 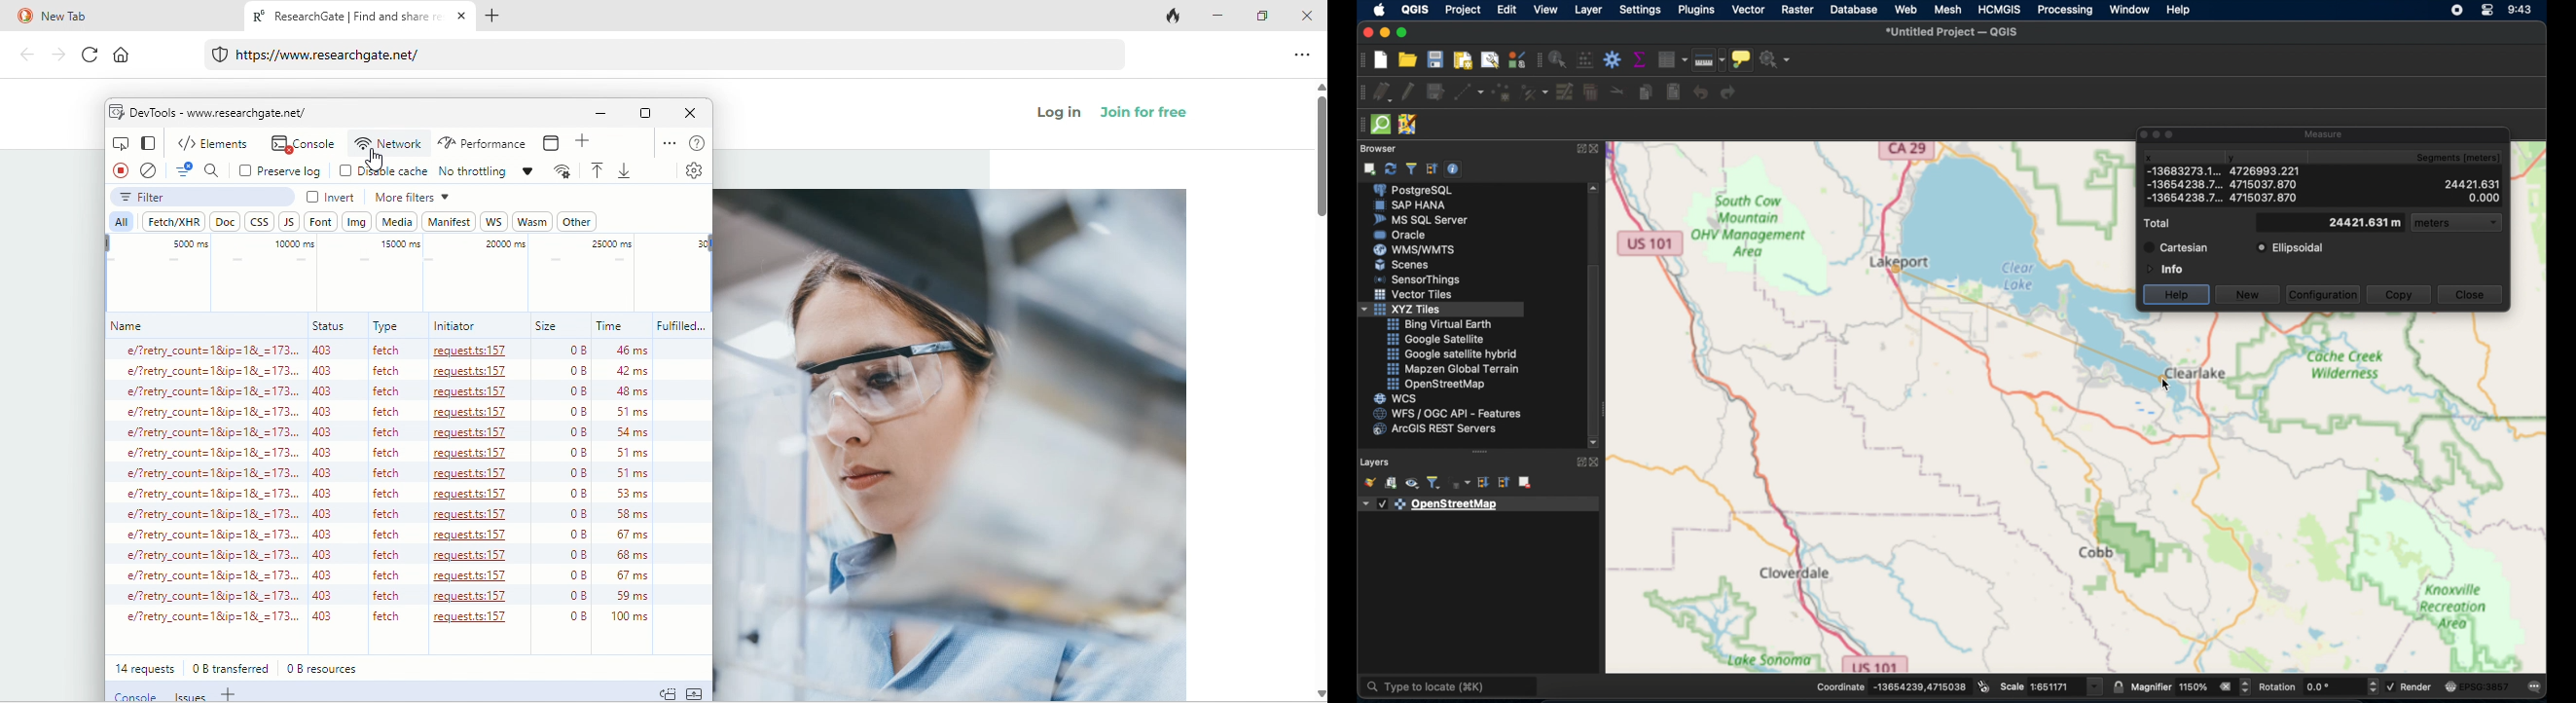 I want to click on render, so click(x=2413, y=689).